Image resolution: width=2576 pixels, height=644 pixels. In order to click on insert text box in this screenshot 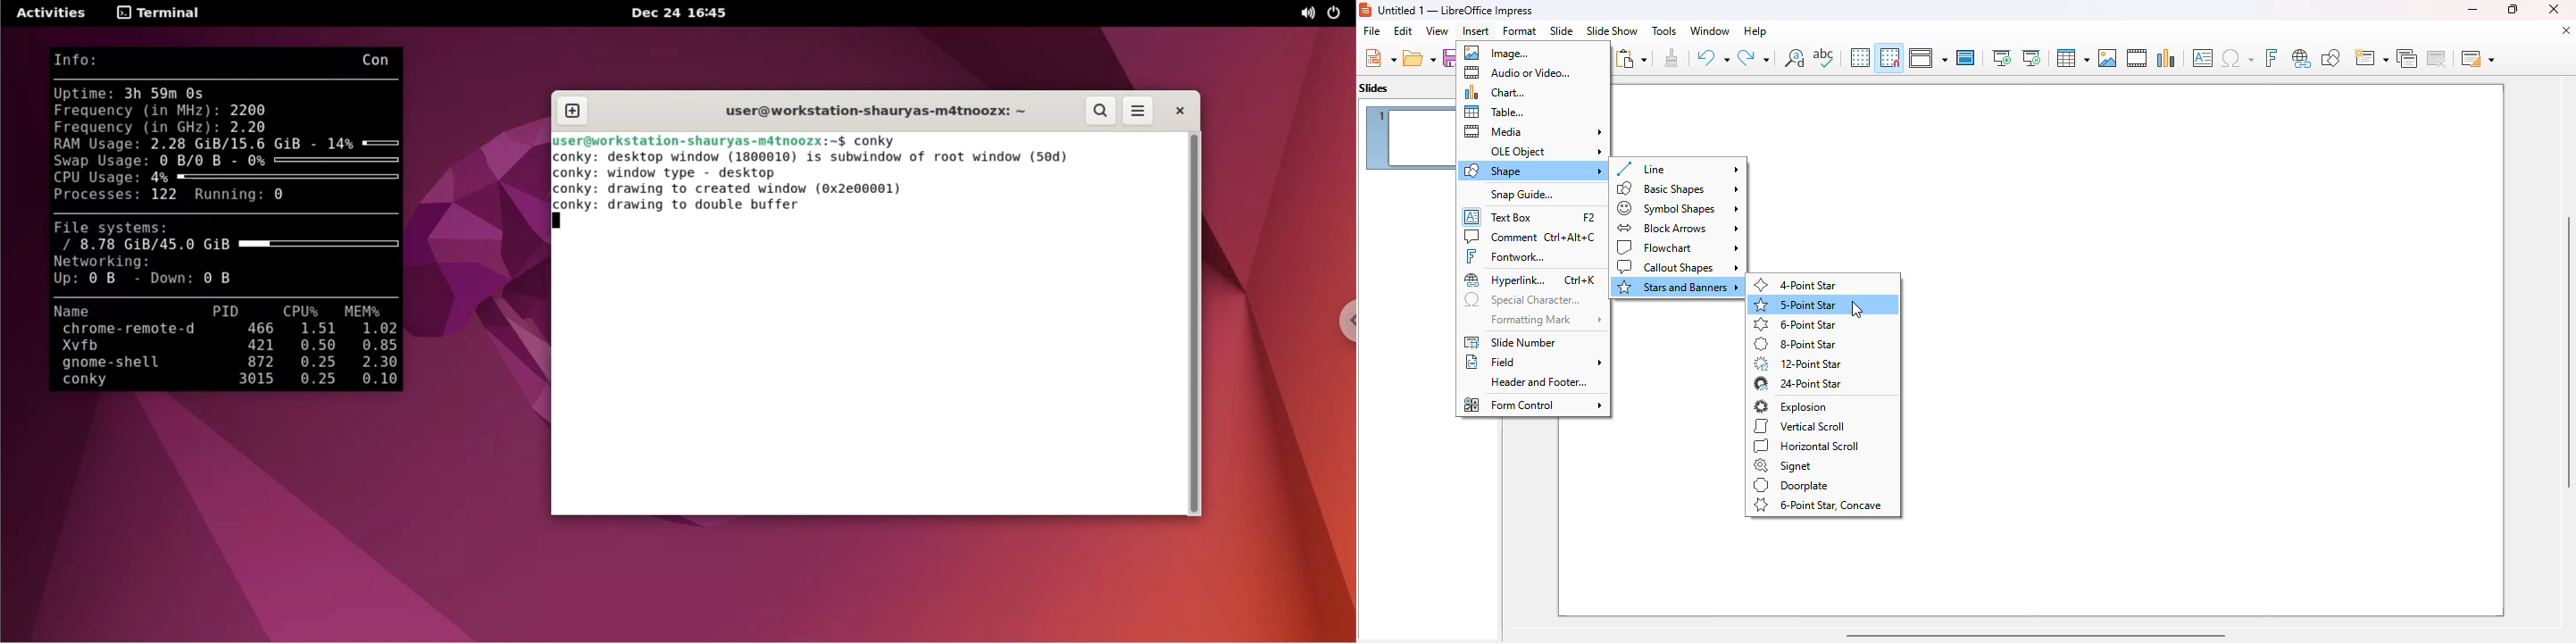, I will do `click(2203, 58)`.